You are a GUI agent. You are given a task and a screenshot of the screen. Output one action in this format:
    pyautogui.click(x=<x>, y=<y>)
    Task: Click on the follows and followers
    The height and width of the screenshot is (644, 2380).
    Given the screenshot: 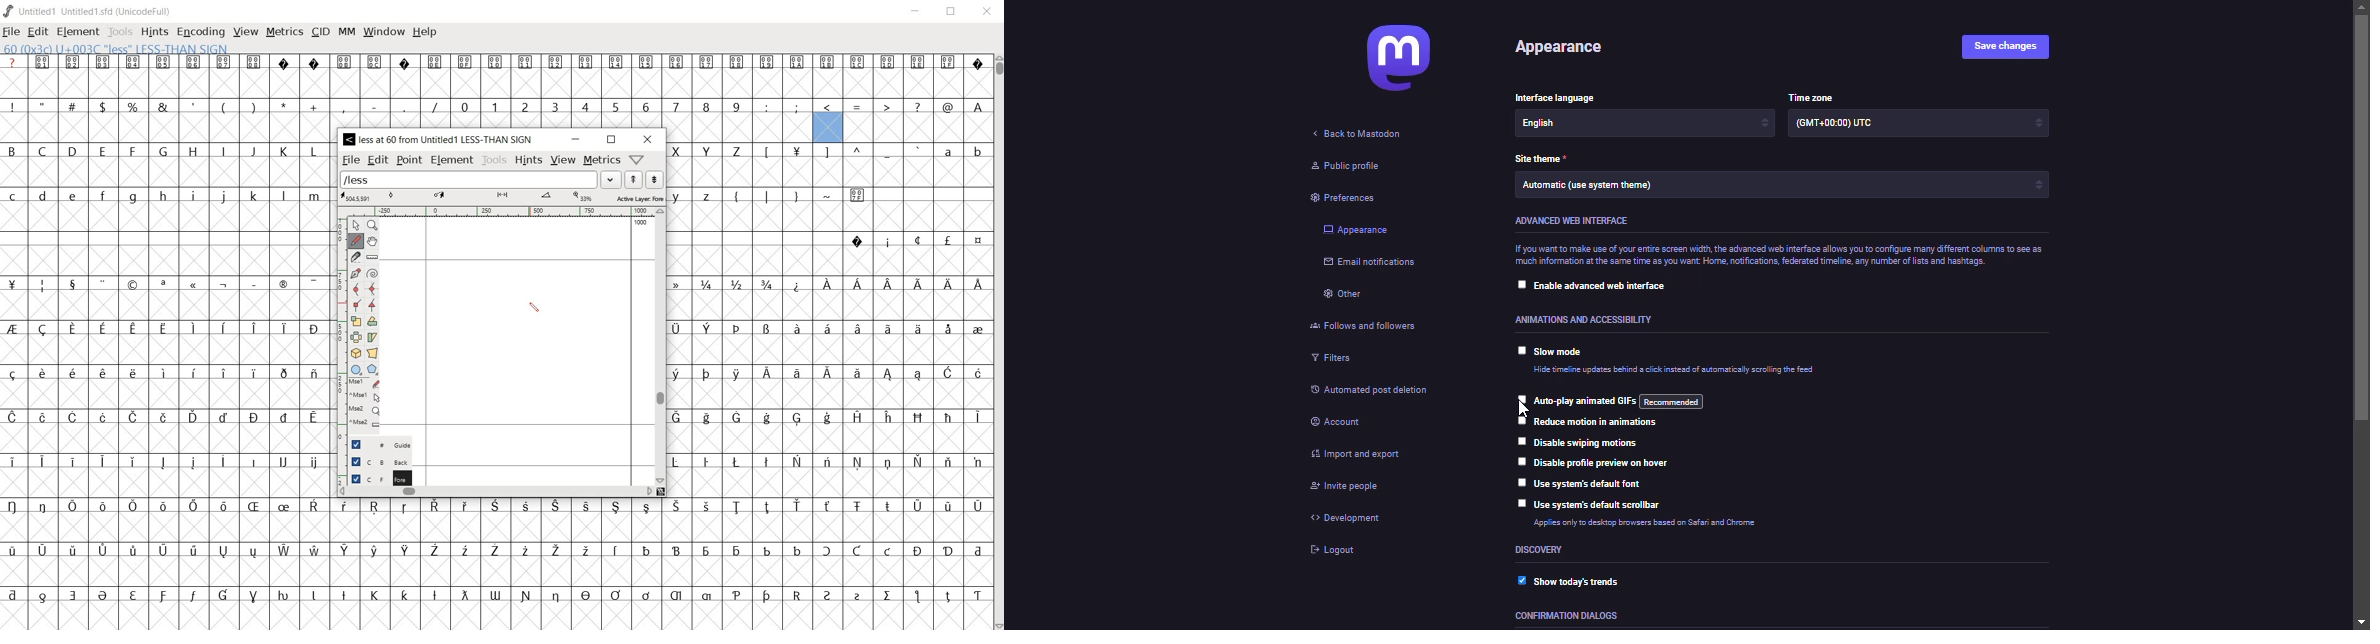 What is the action you would take?
    pyautogui.click(x=1374, y=325)
    